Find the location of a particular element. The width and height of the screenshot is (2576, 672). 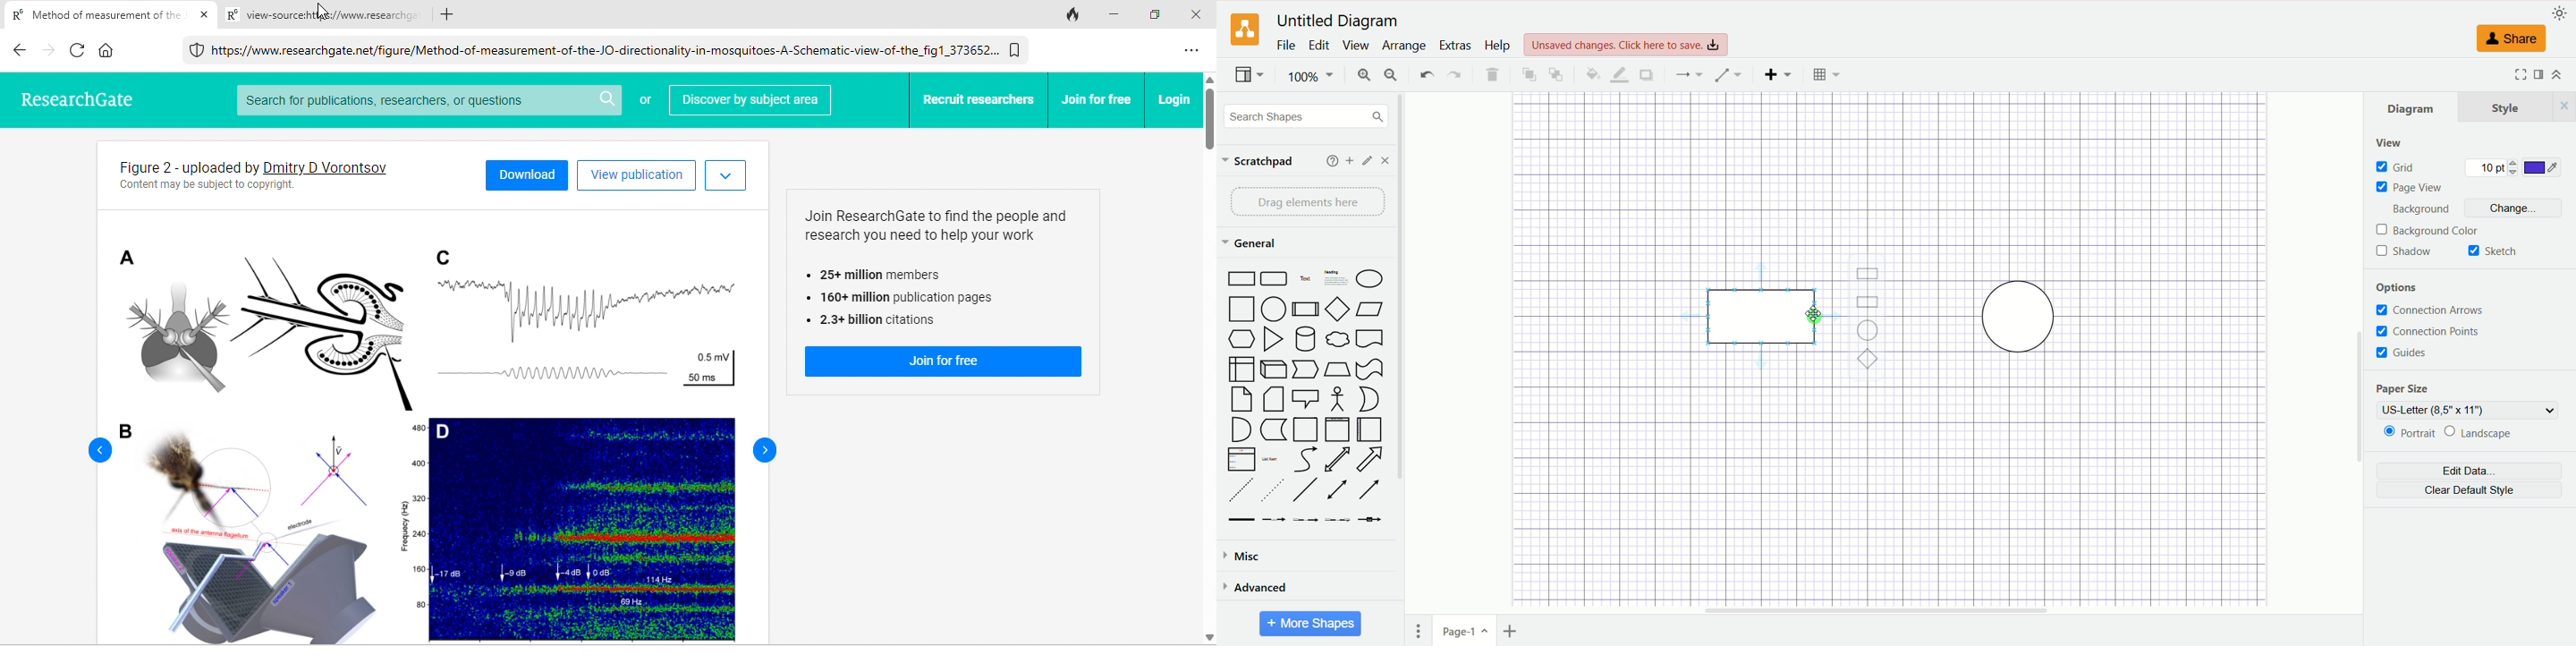

to back is located at coordinates (1554, 74).